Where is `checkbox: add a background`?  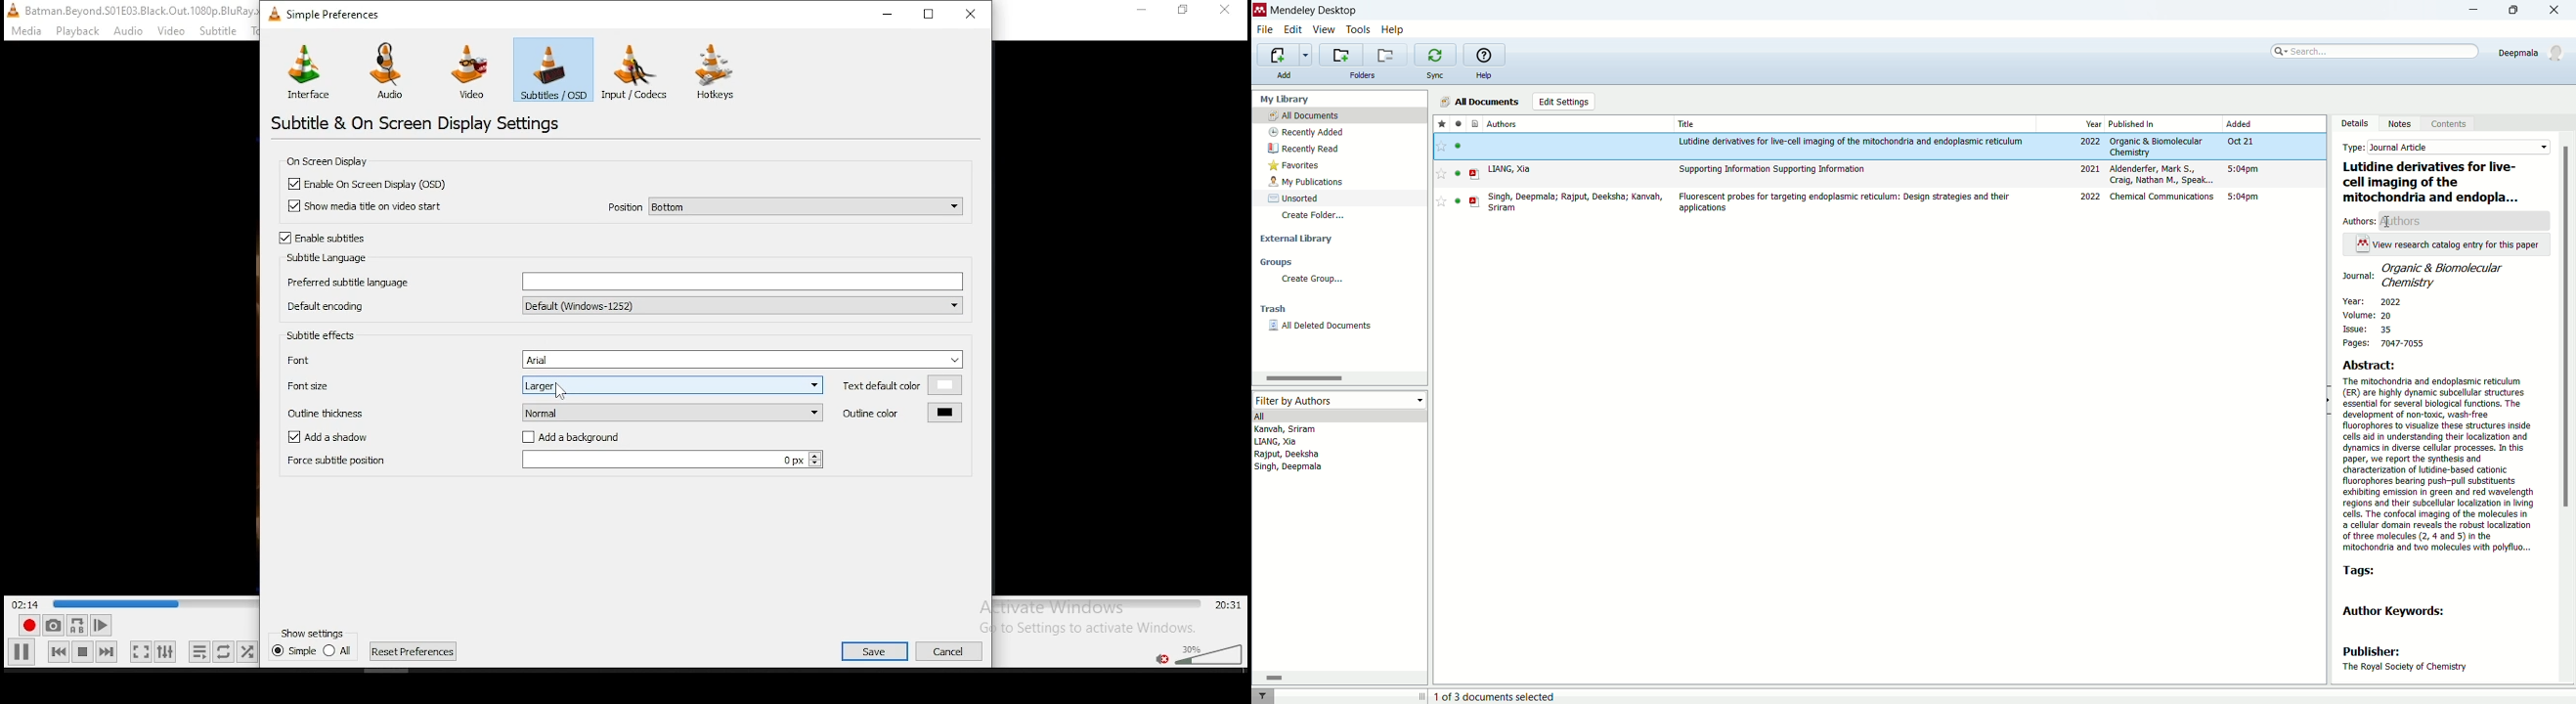
checkbox: add a background is located at coordinates (579, 438).